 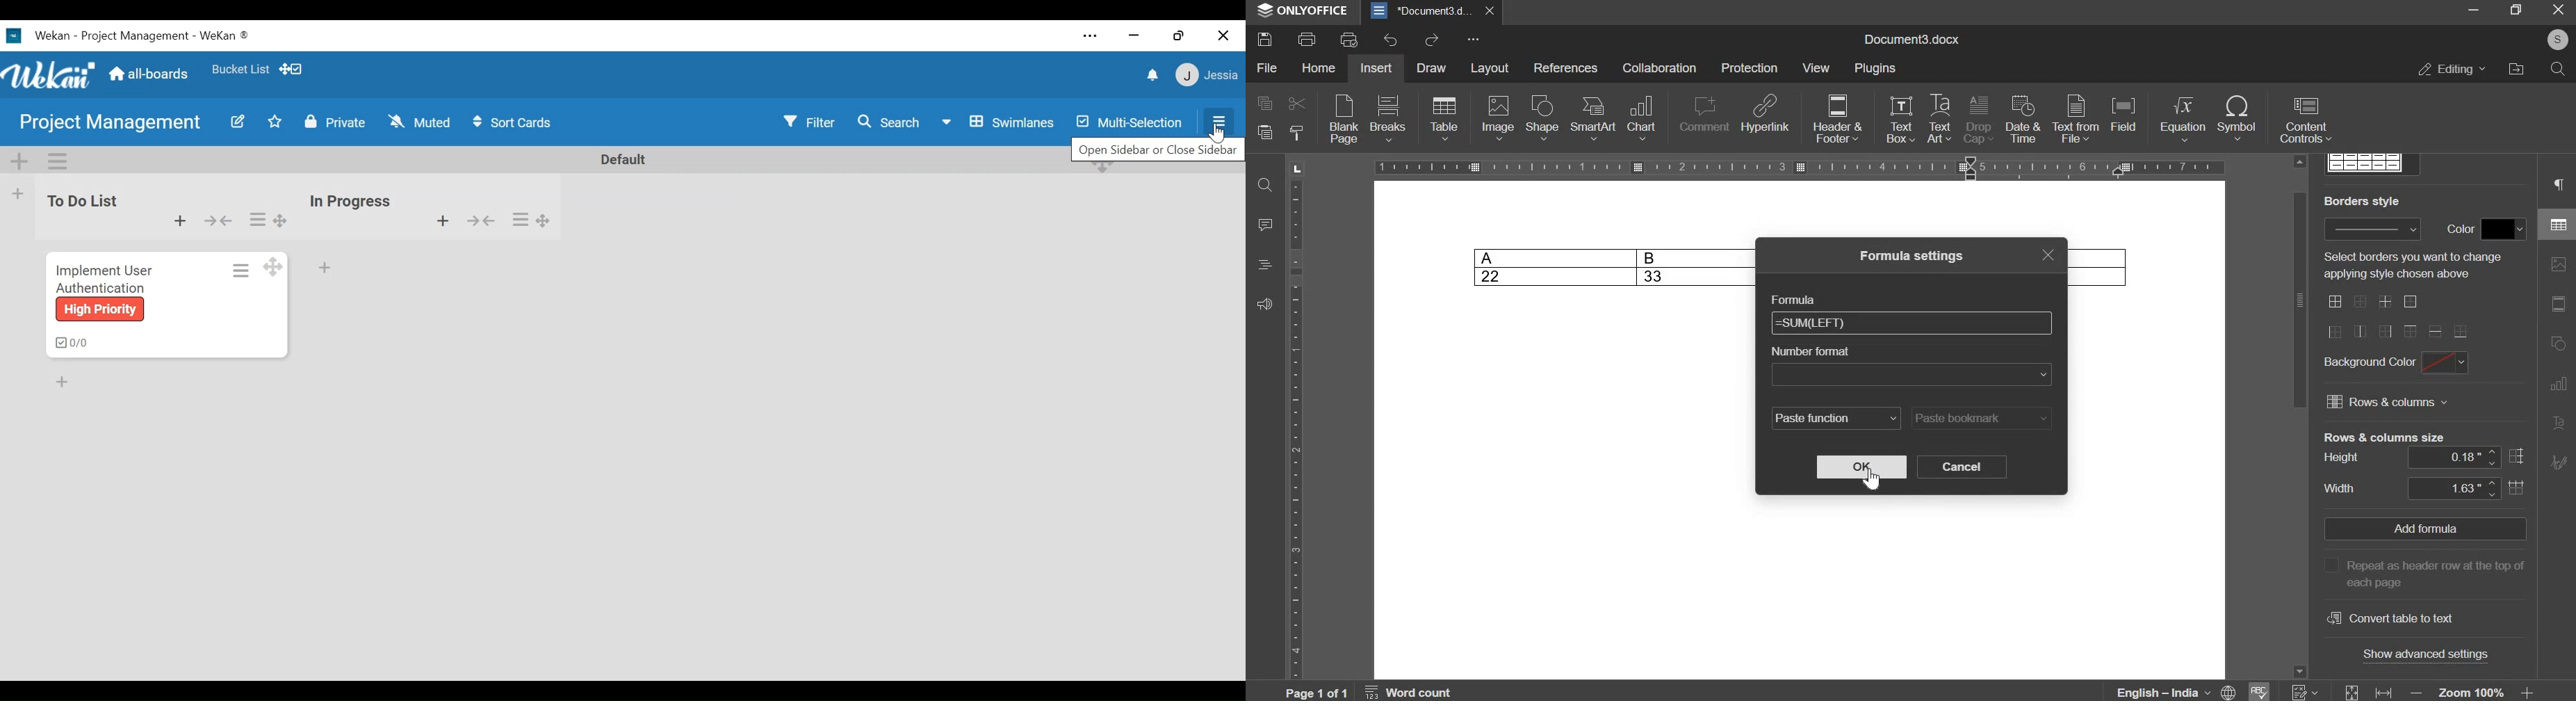 I want to click on minimize, so click(x=1133, y=35).